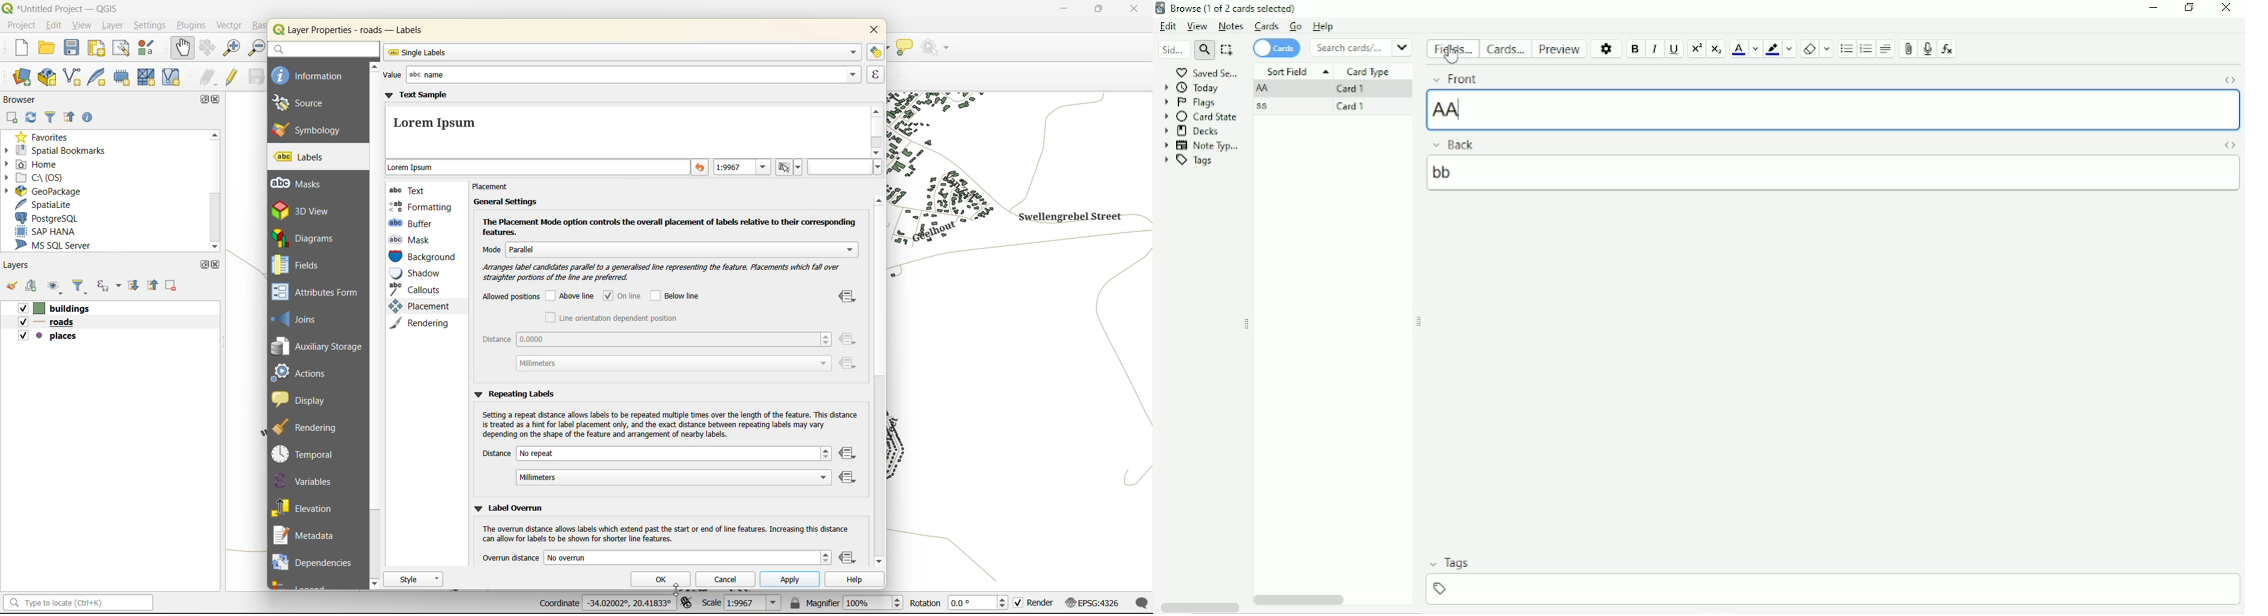 Image resolution: width=2268 pixels, height=616 pixels. I want to click on filter by expression, so click(109, 286).